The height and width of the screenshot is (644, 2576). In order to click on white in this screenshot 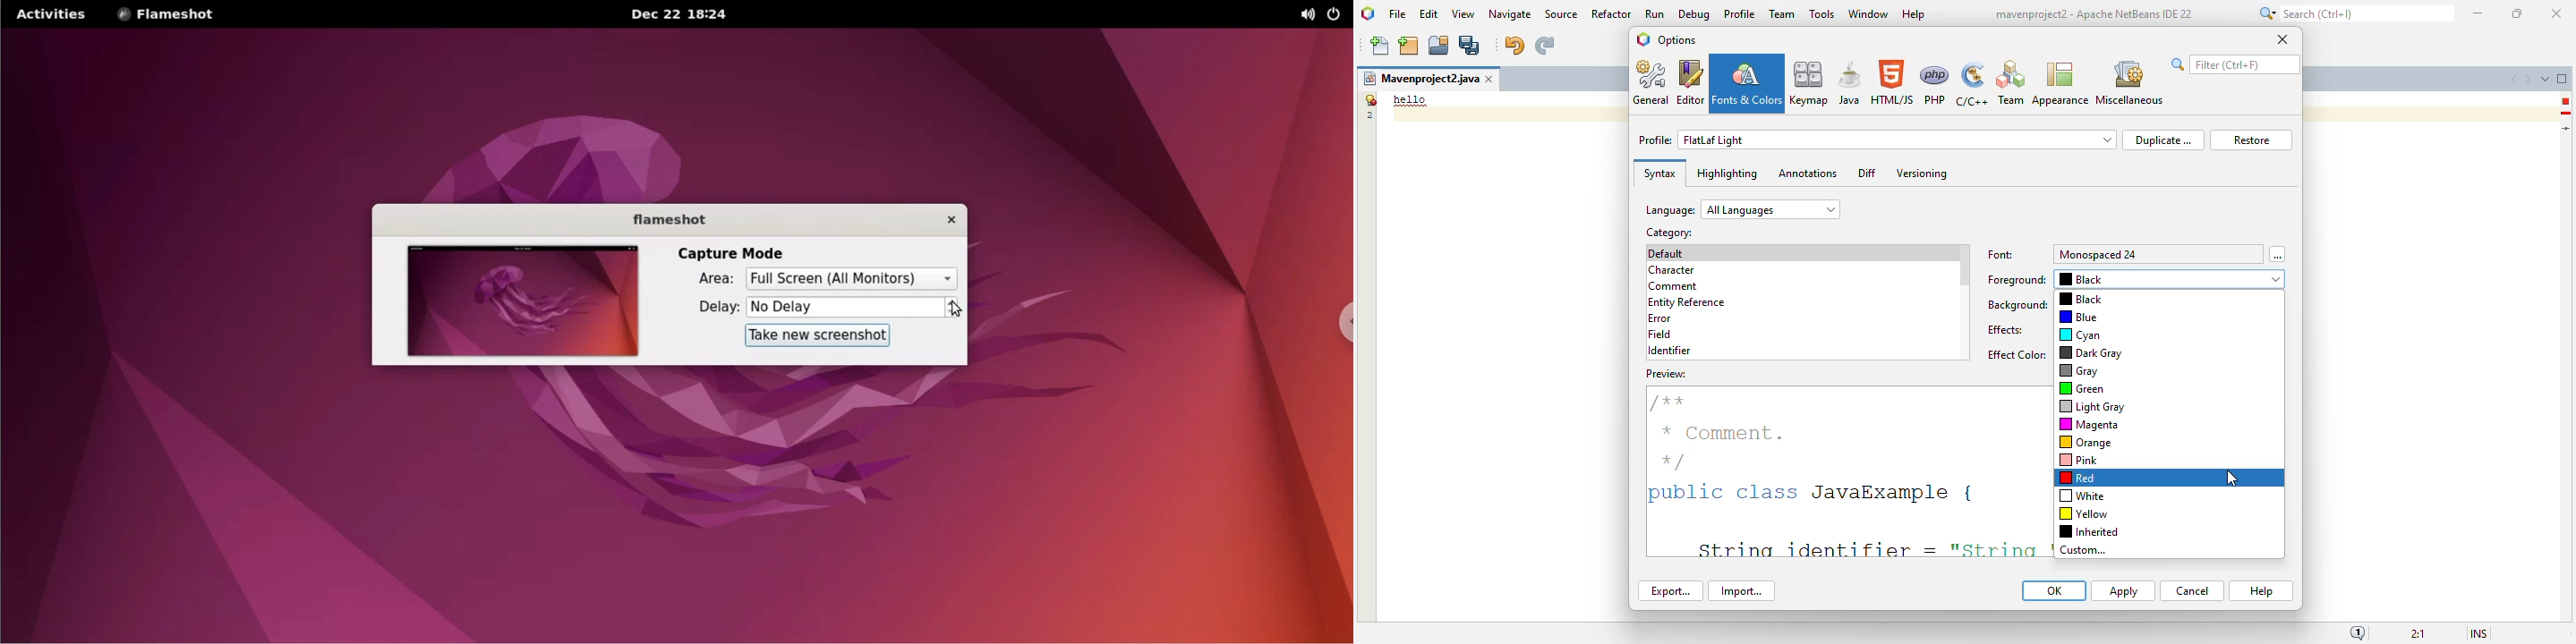, I will do `click(2082, 496)`.